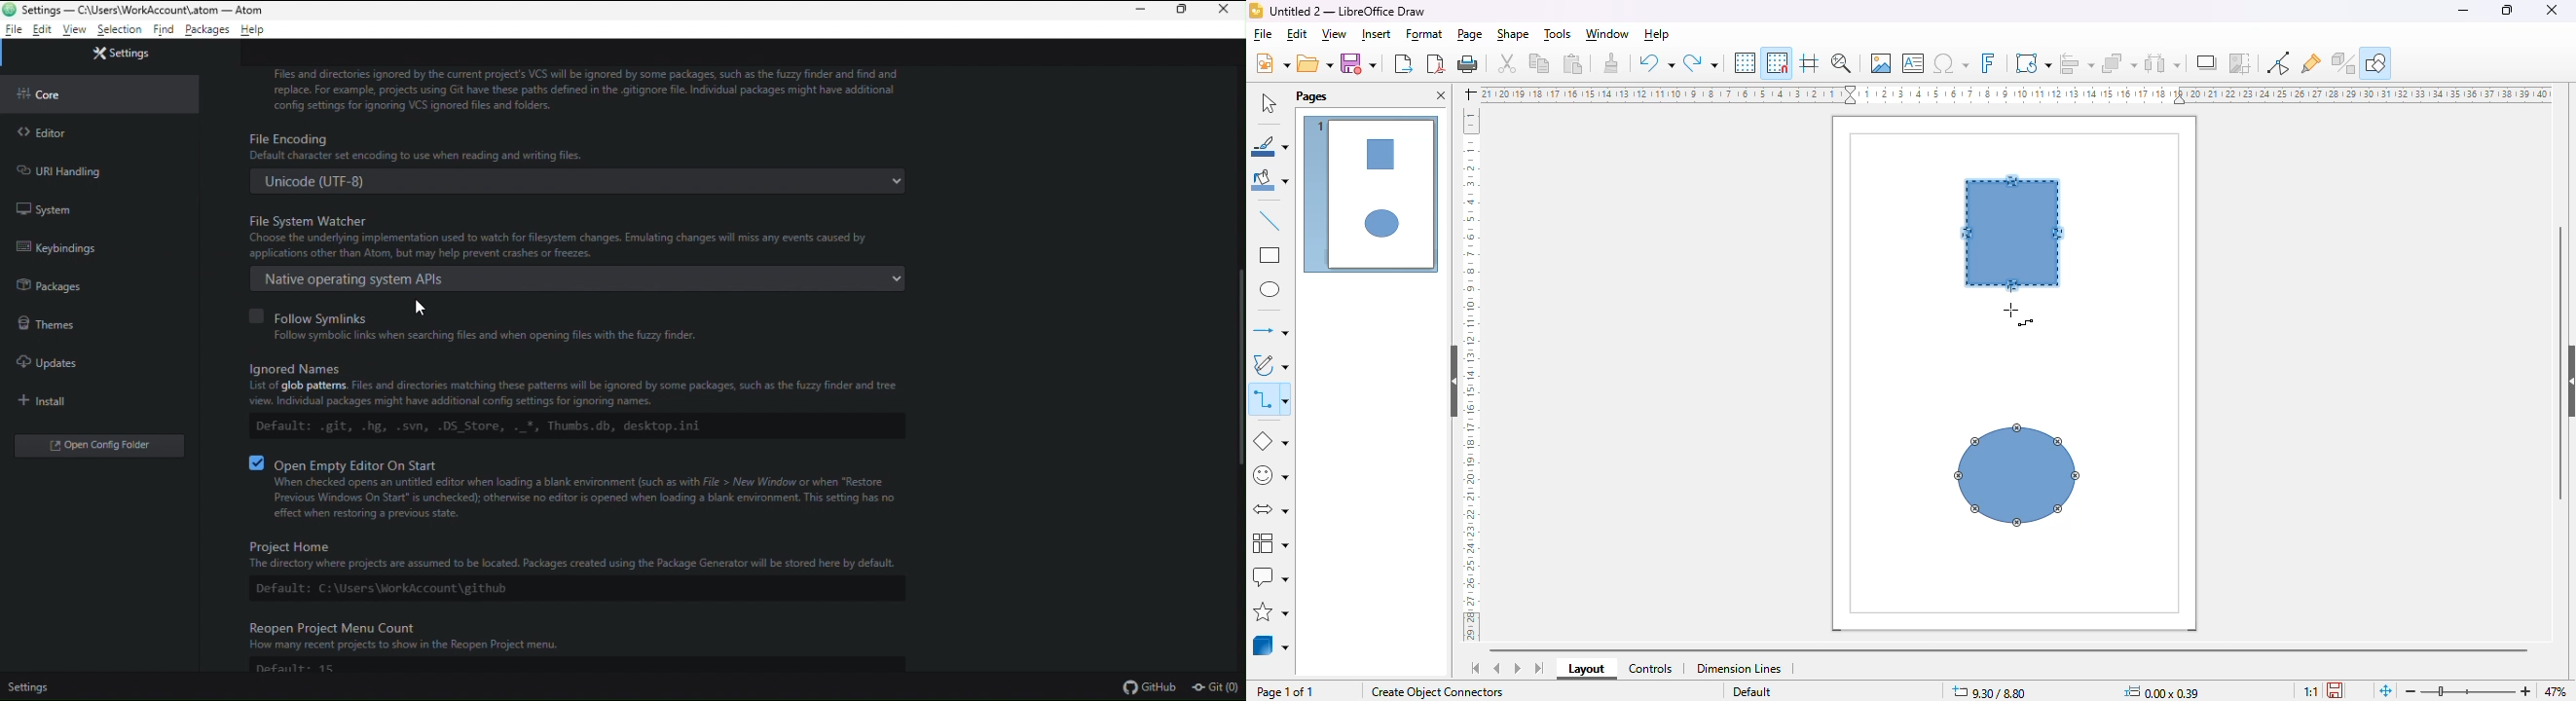 The image size is (2576, 728). What do you see at coordinates (2012, 647) in the screenshot?
I see `horizontal scroll bar` at bounding box center [2012, 647].